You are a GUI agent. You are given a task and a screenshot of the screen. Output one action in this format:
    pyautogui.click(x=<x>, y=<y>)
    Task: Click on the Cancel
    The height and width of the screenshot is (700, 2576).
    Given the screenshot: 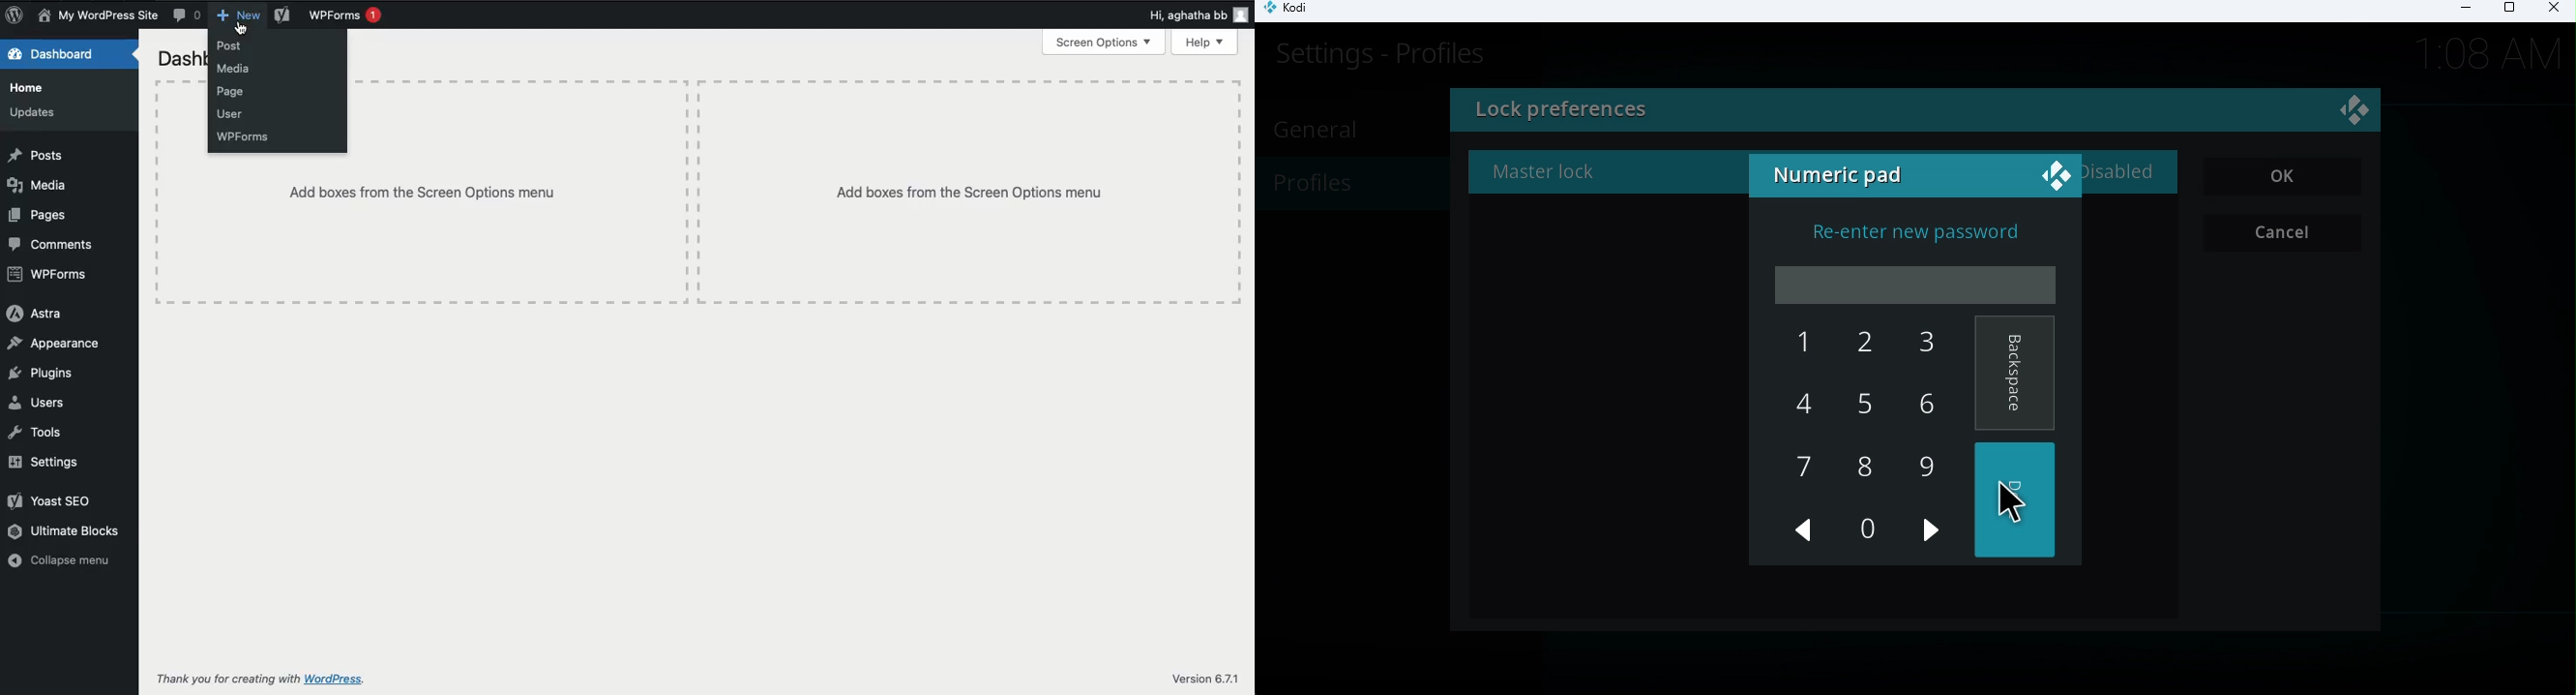 What is the action you would take?
    pyautogui.click(x=2286, y=233)
    